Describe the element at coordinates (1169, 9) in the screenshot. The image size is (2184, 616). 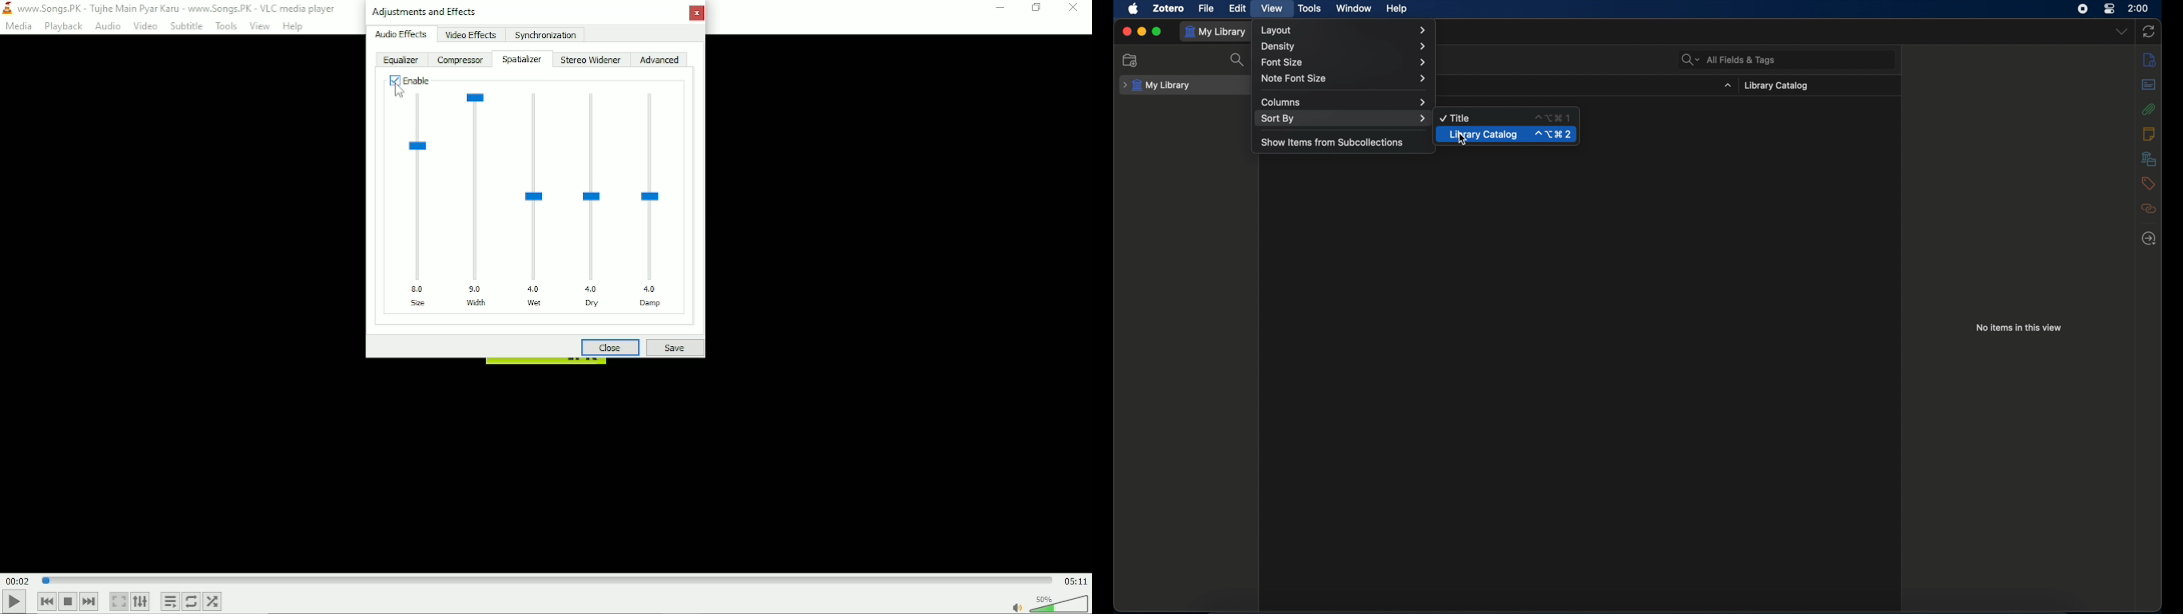
I see `zotero` at that location.